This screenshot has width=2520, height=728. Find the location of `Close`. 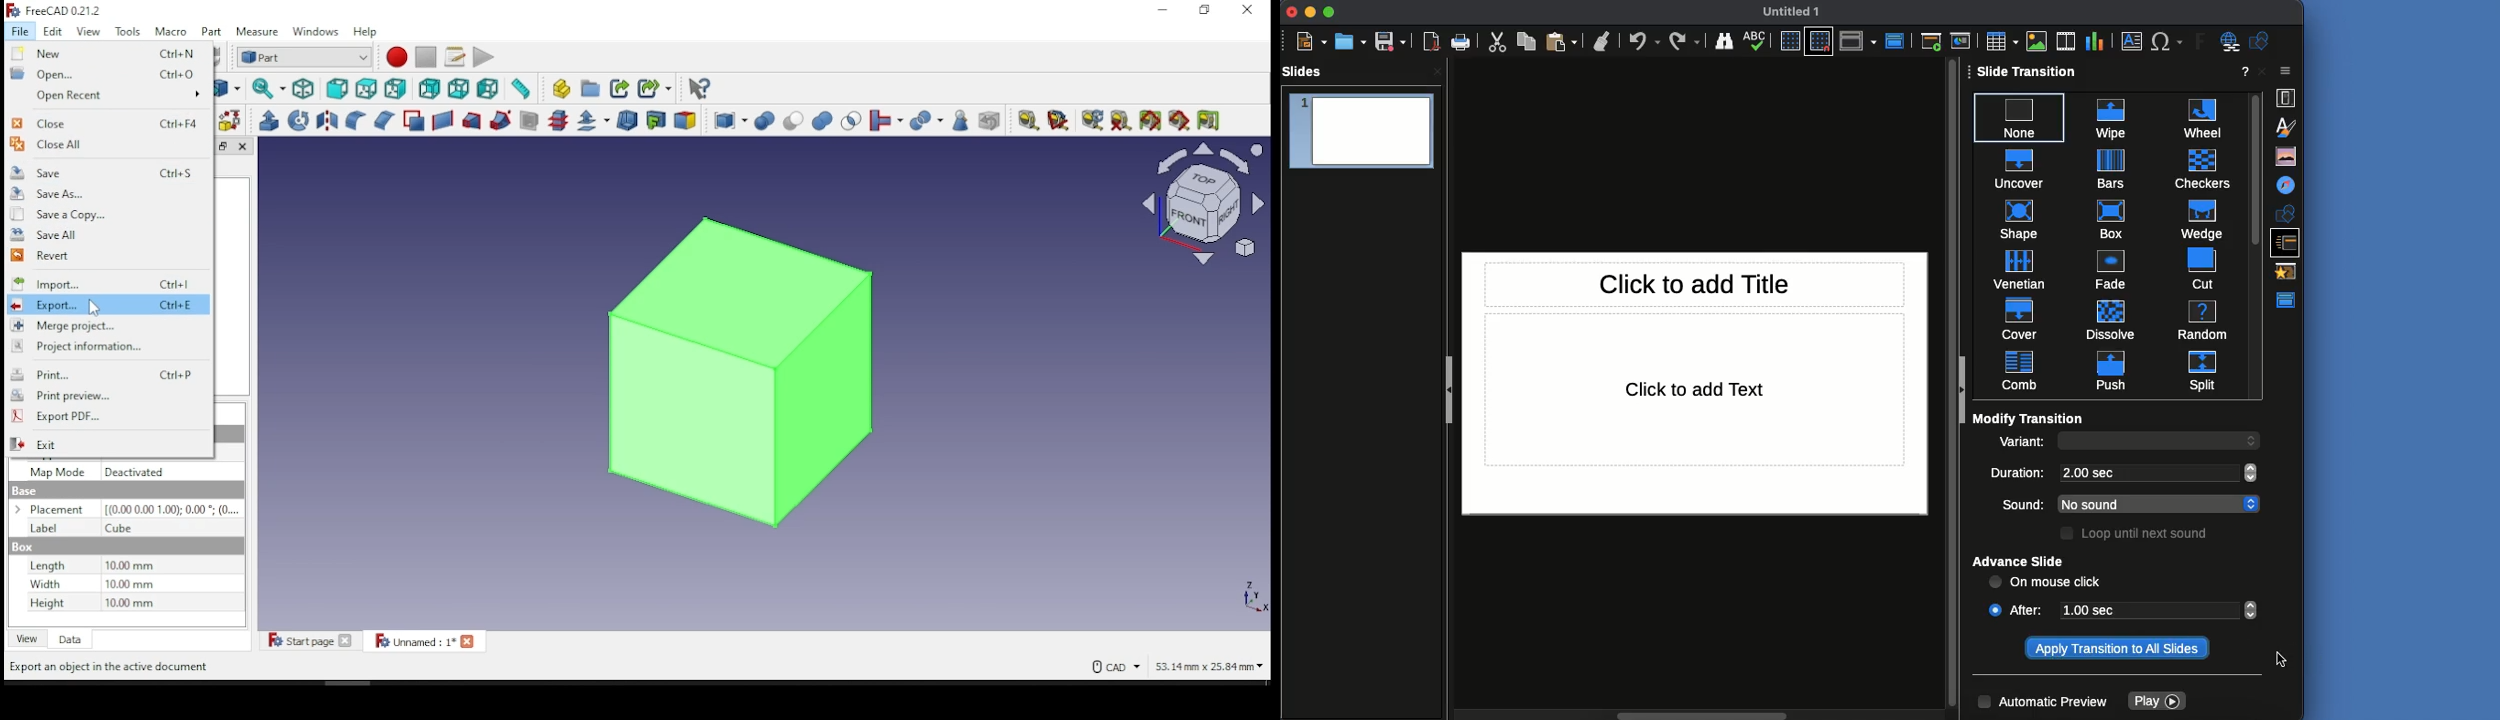

Close is located at coordinates (1295, 12).